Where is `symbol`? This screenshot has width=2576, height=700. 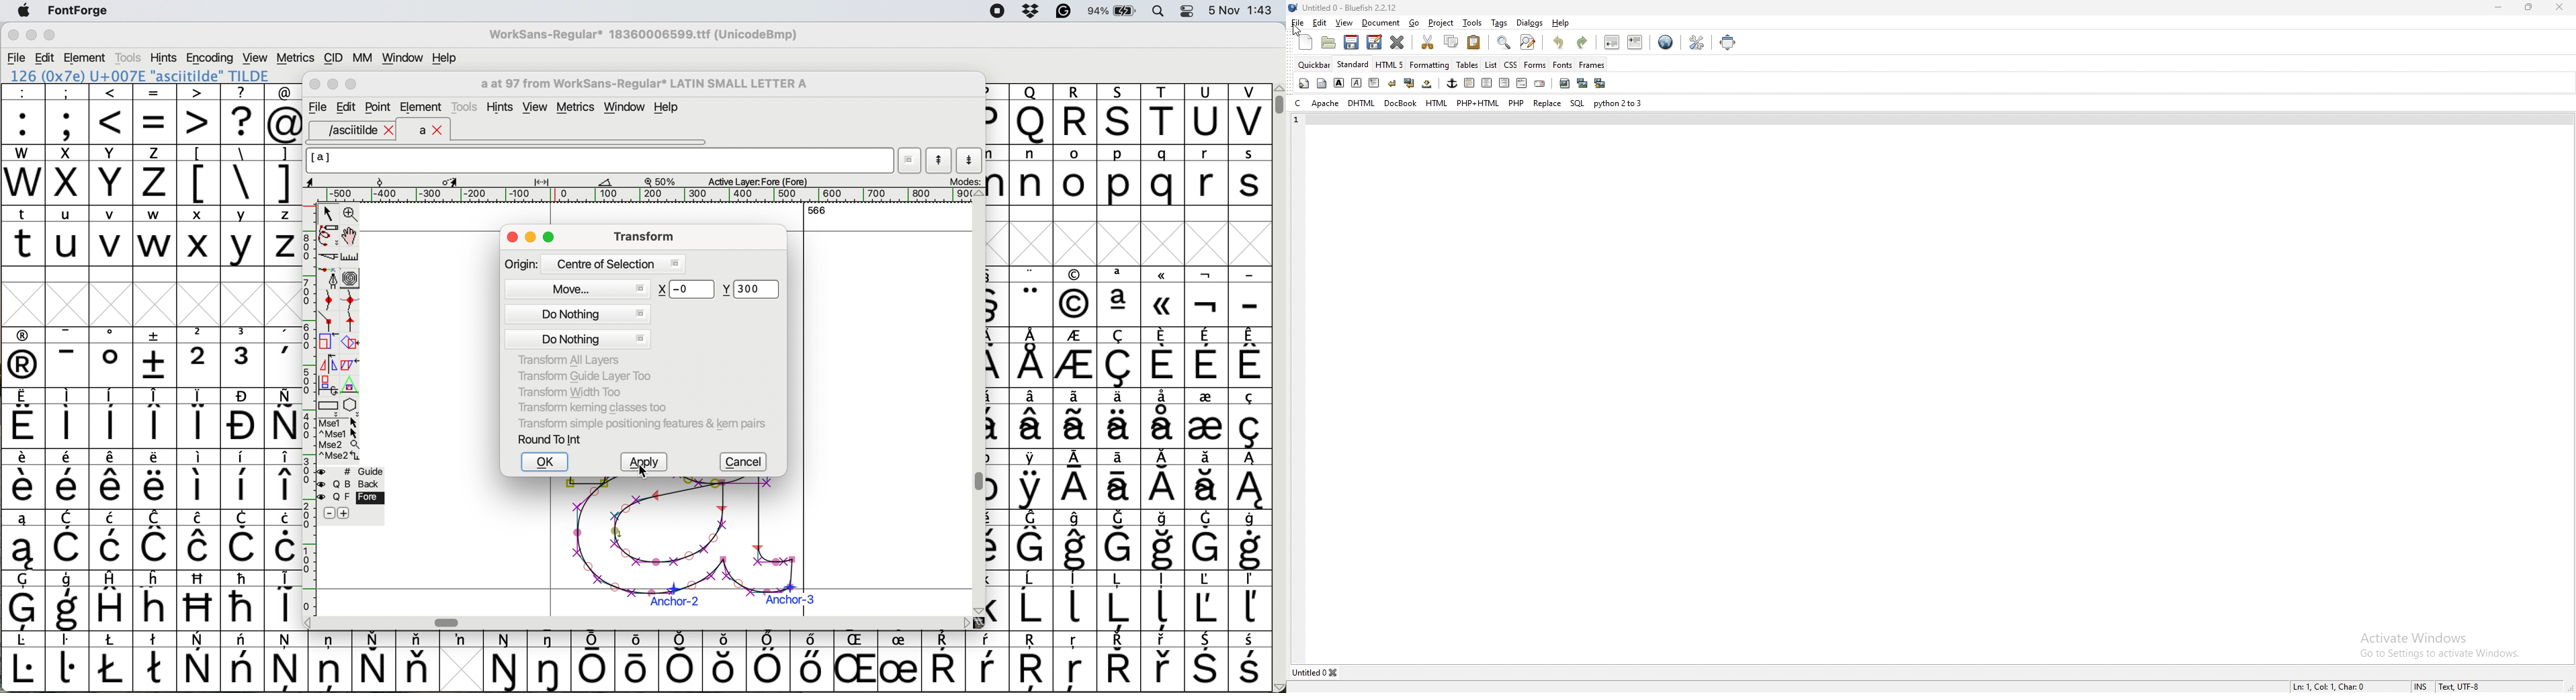 symbol is located at coordinates (114, 540).